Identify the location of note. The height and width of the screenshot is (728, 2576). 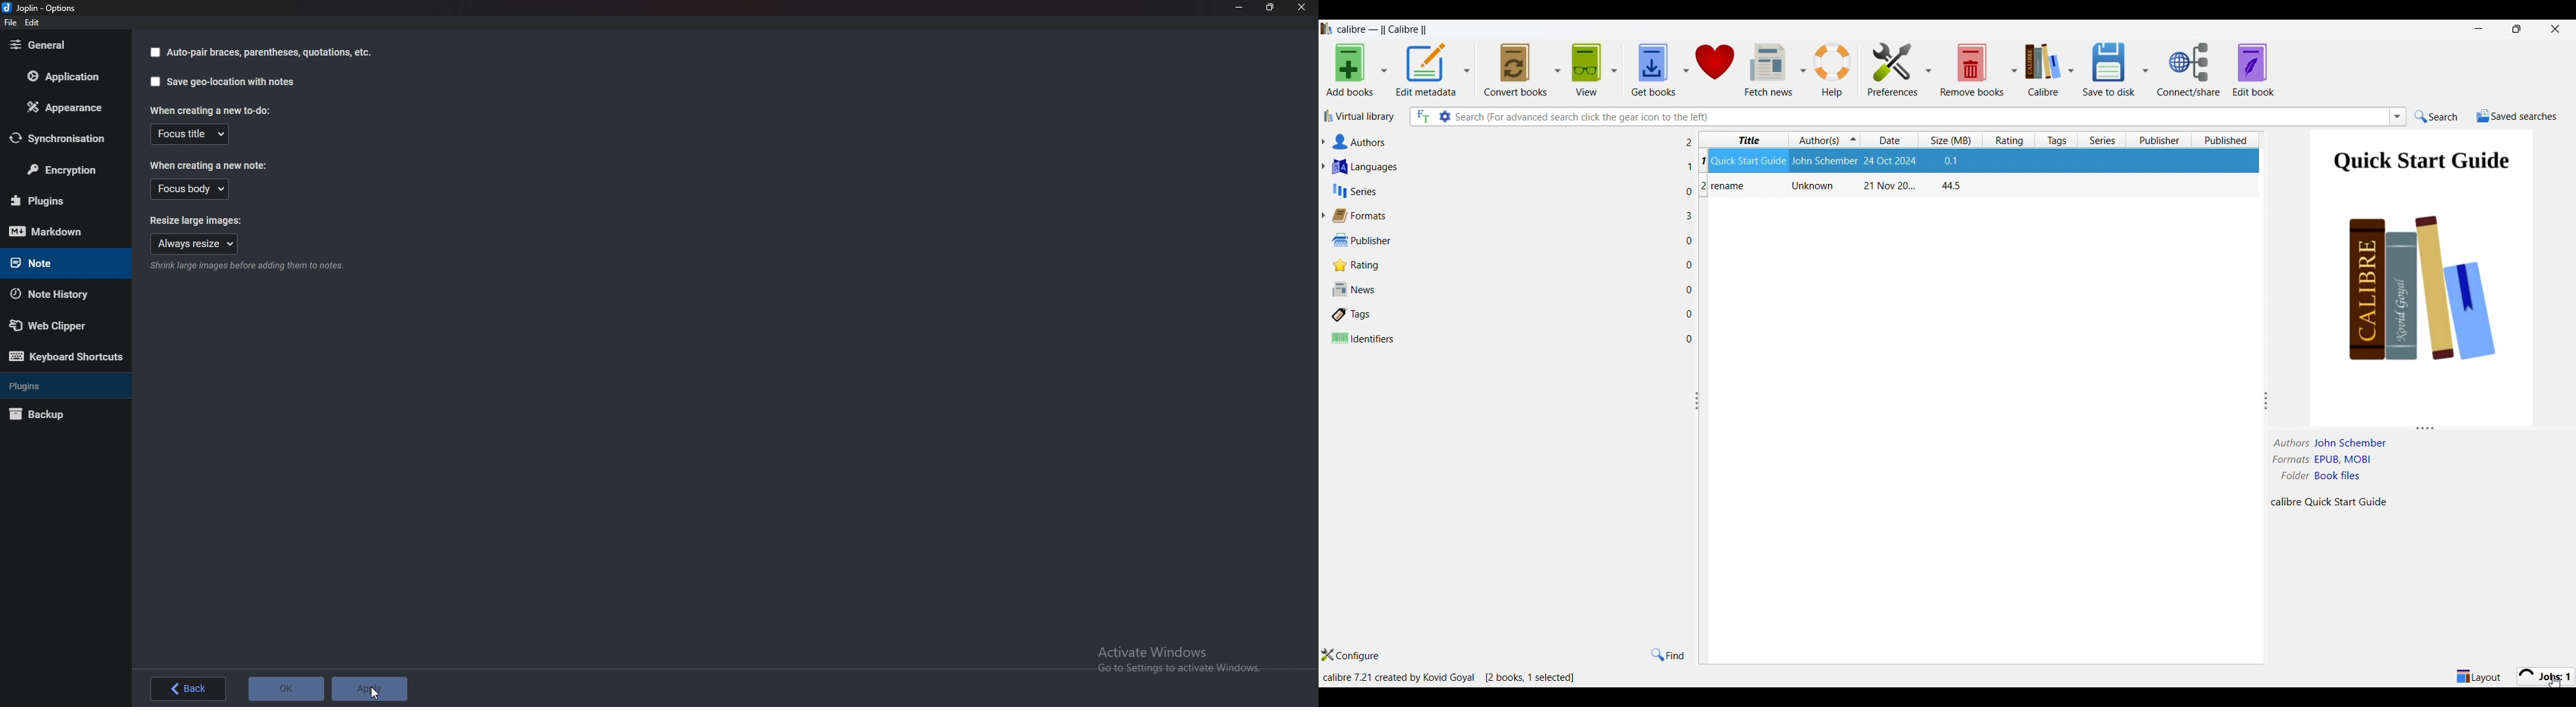
(56, 263).